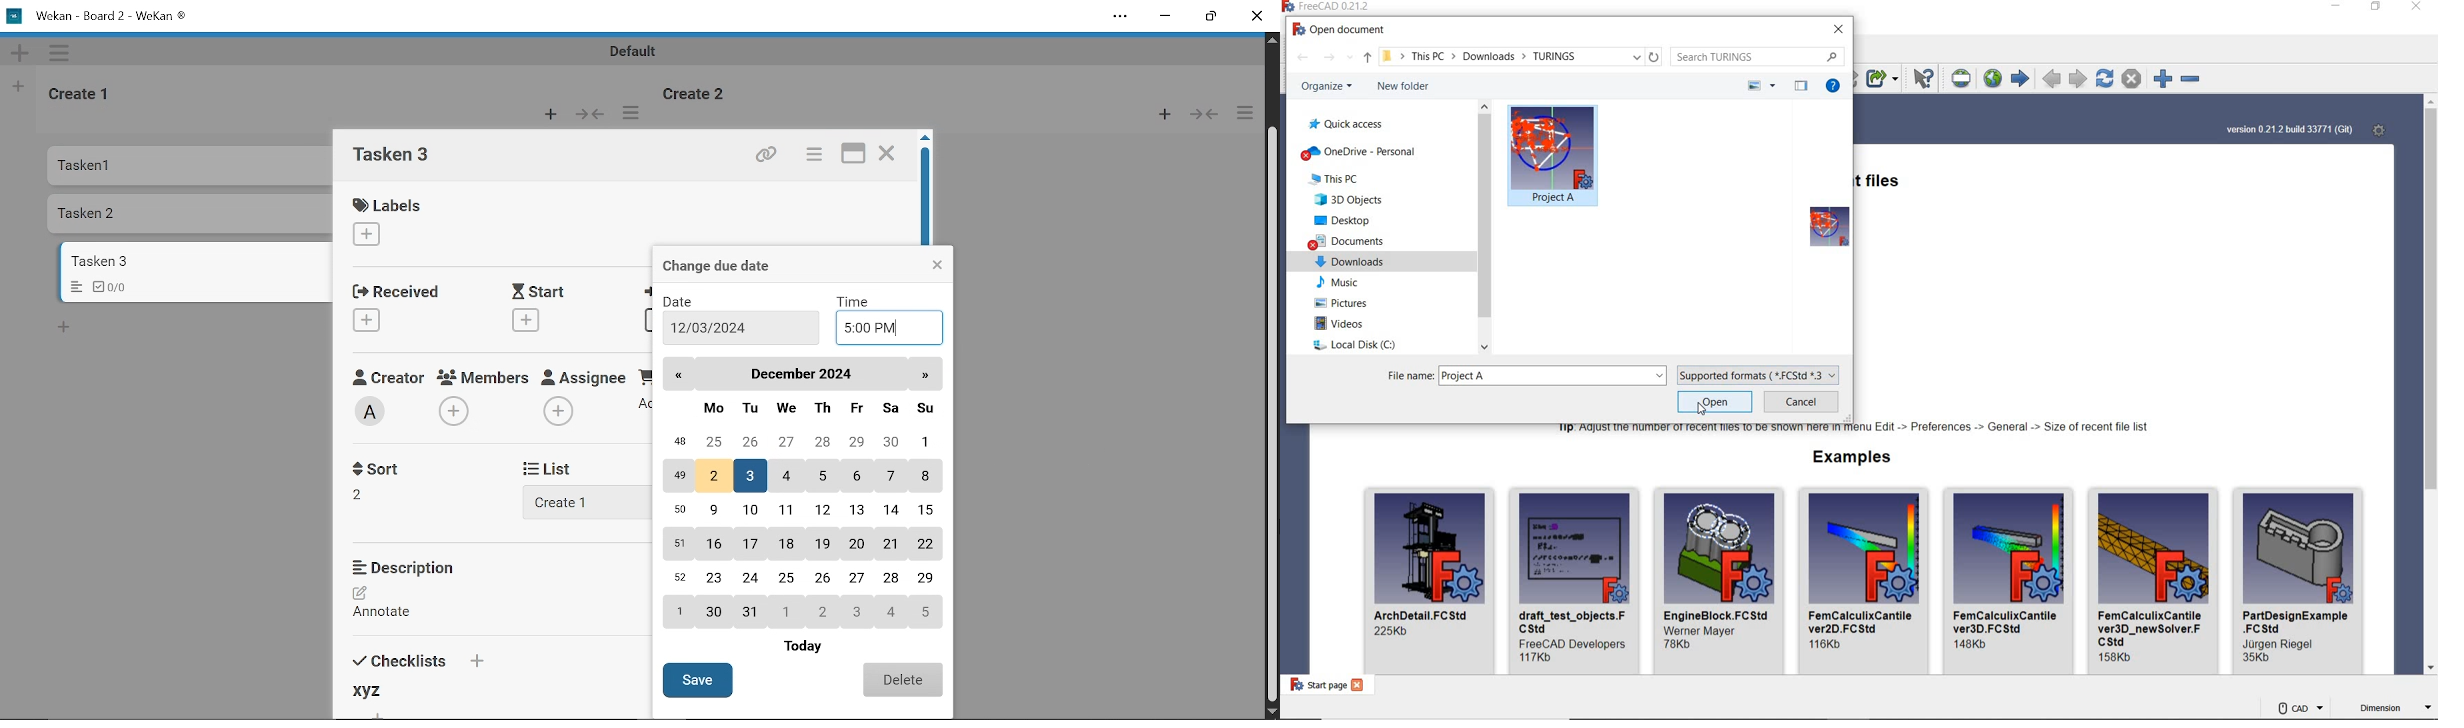 Image resolution: width=2464 pixels, height=728 pixels. I want to click on 12/03/2024, so click(713, 328).